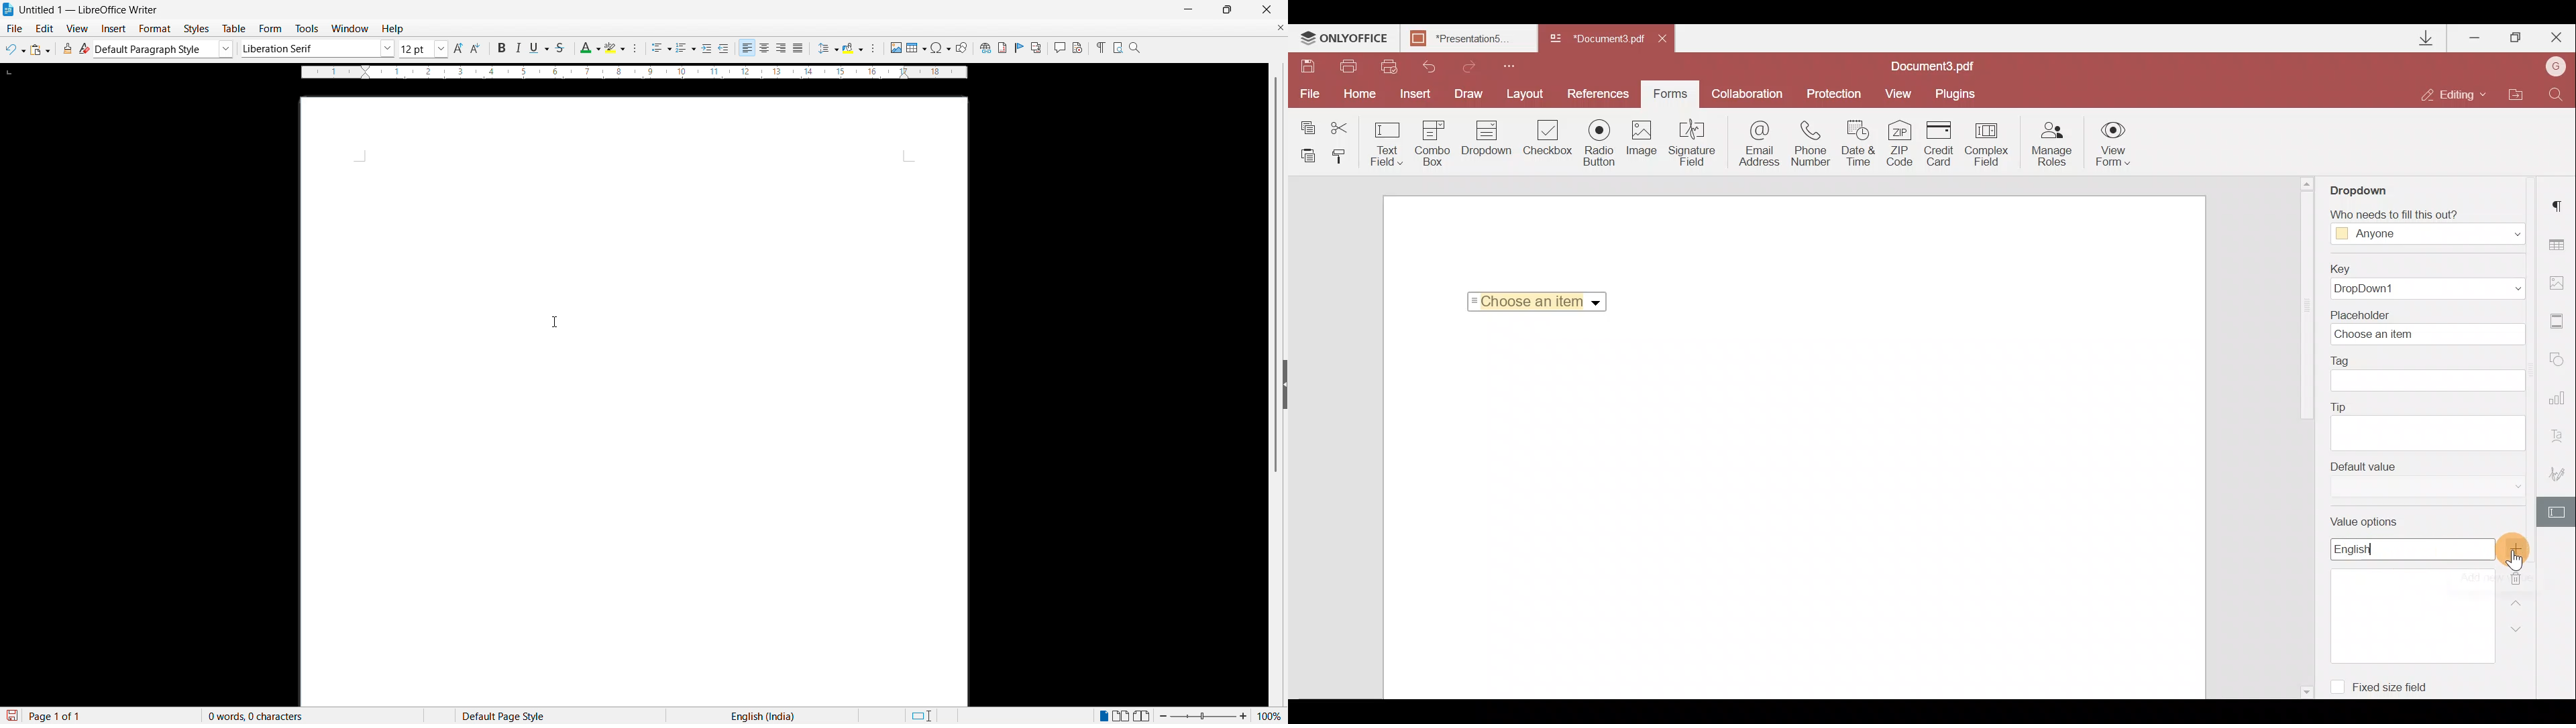 This screenshot has width=2576, height=728. Describe the element at coordinates (827, 48) in the screenshot. I see `Set line spacing ` at that location.